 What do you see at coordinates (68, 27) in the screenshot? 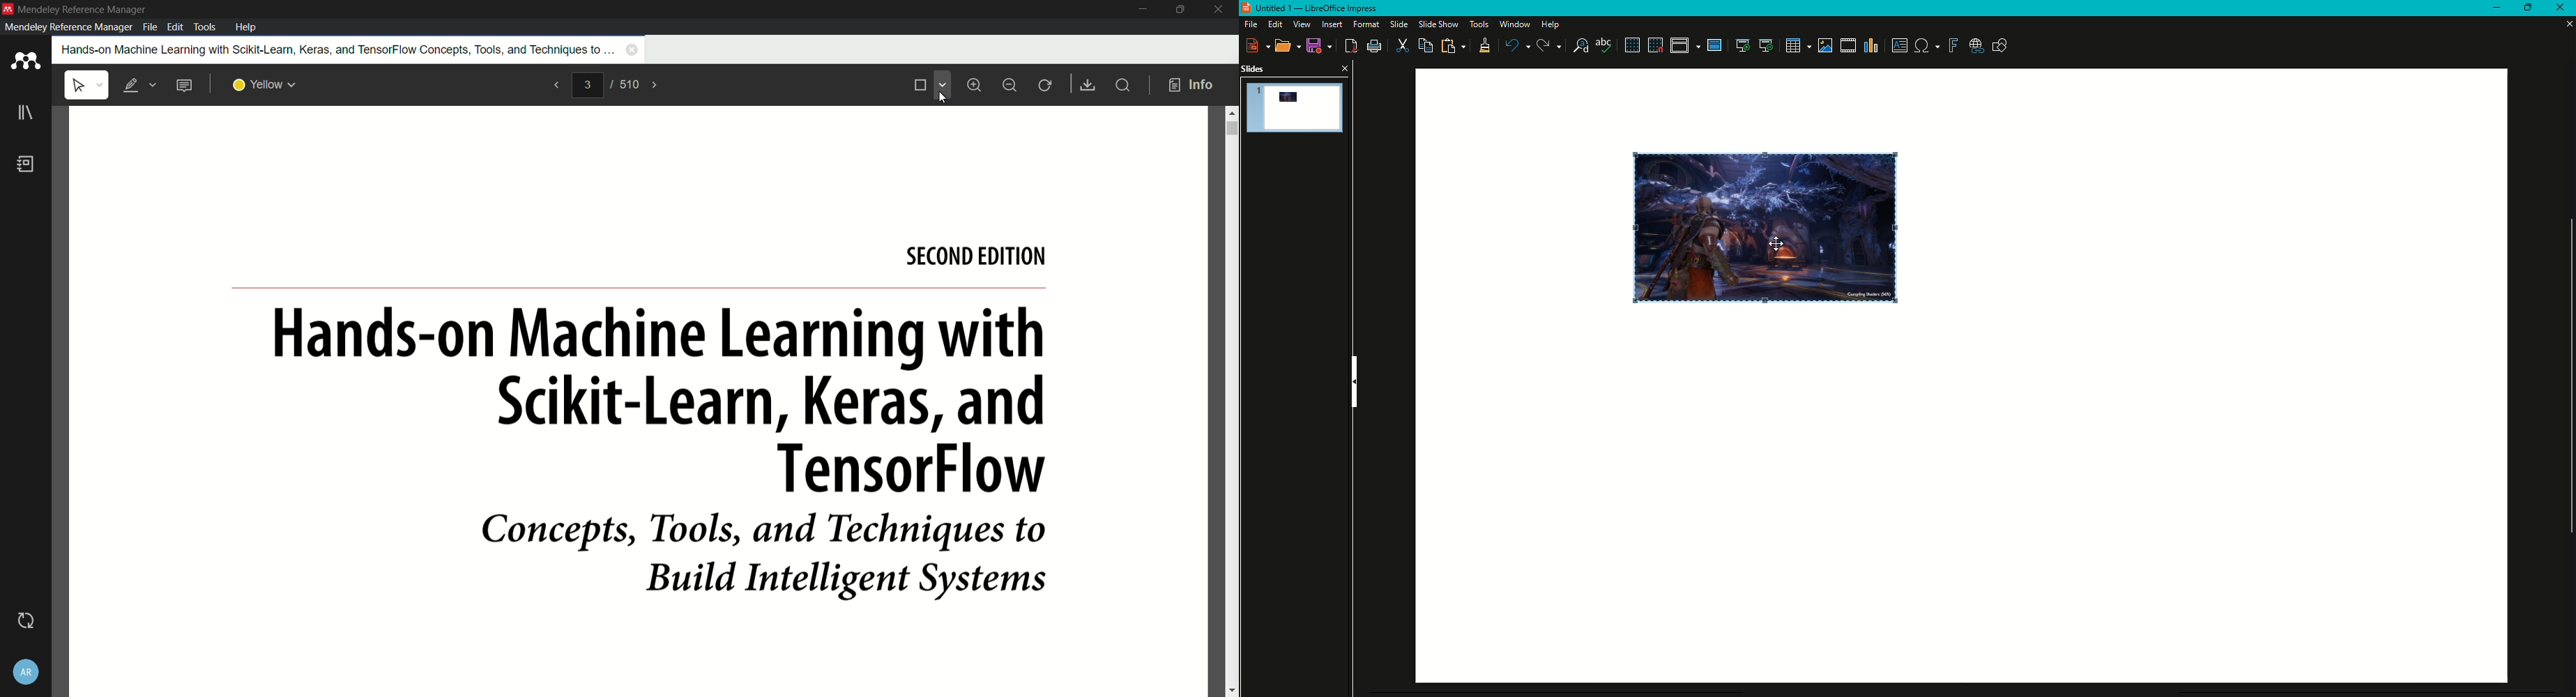
I see `mendeley reference manager` at bounding box center [68, 27].